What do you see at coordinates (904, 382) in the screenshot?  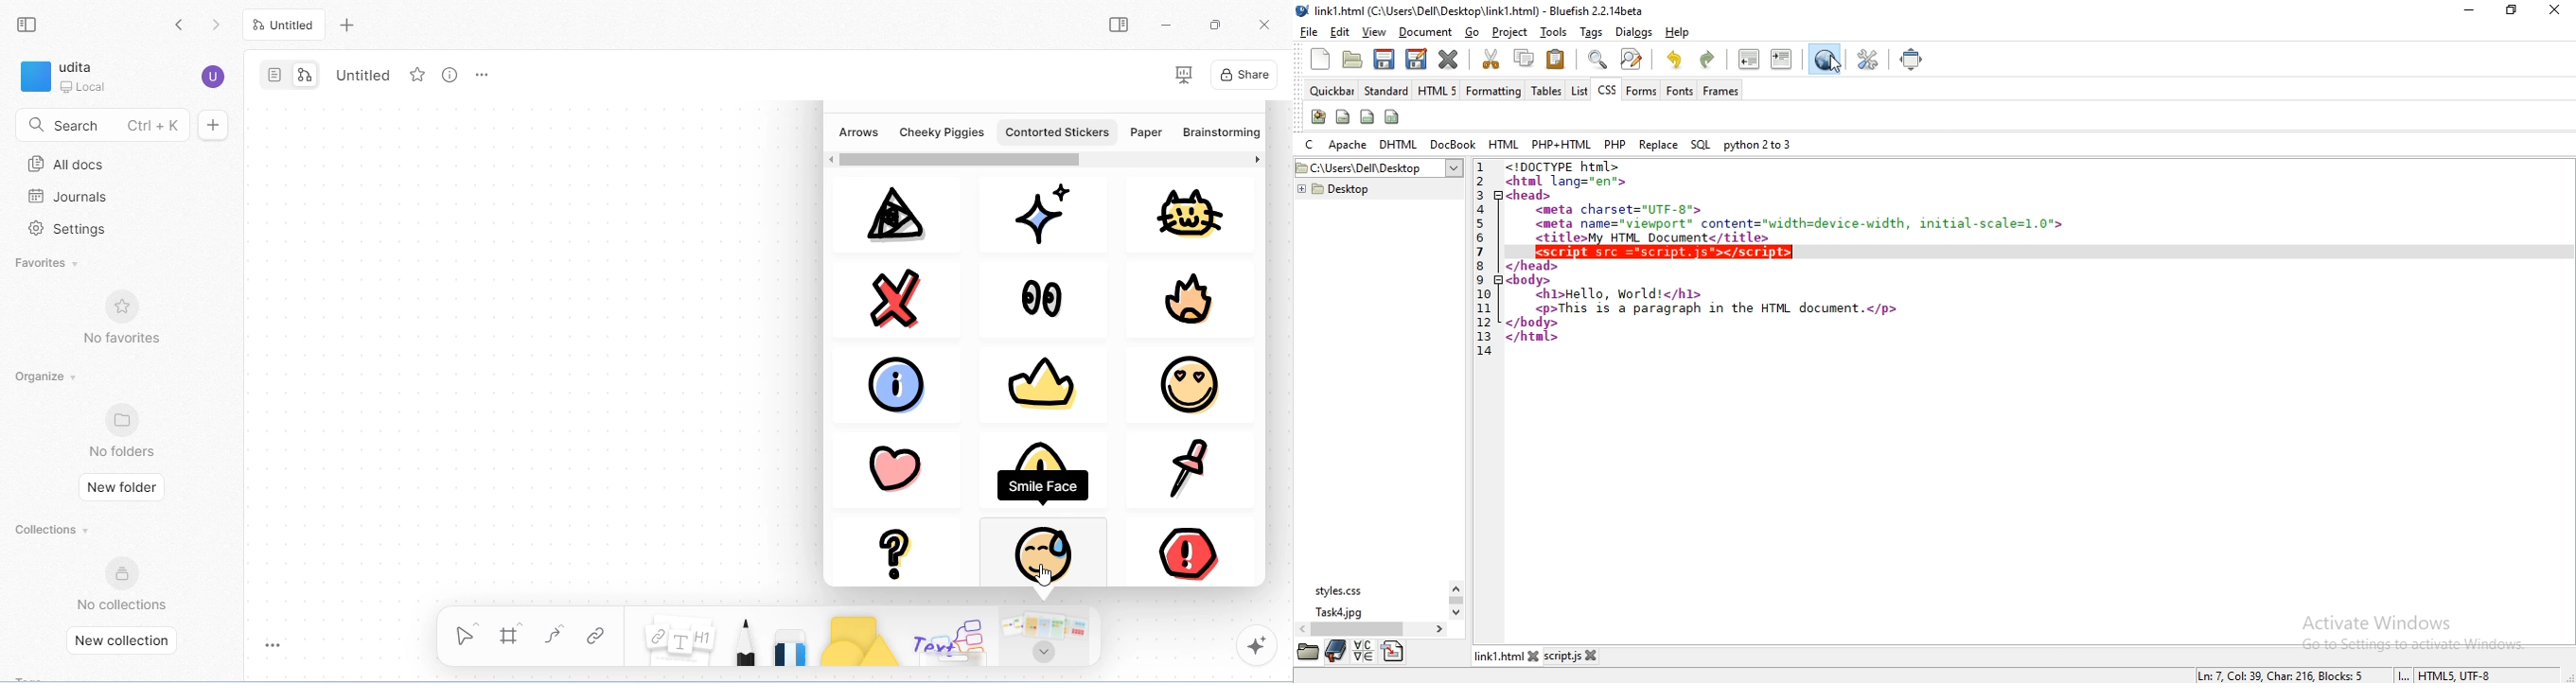 I see `info` at bounding box center [904, 382].